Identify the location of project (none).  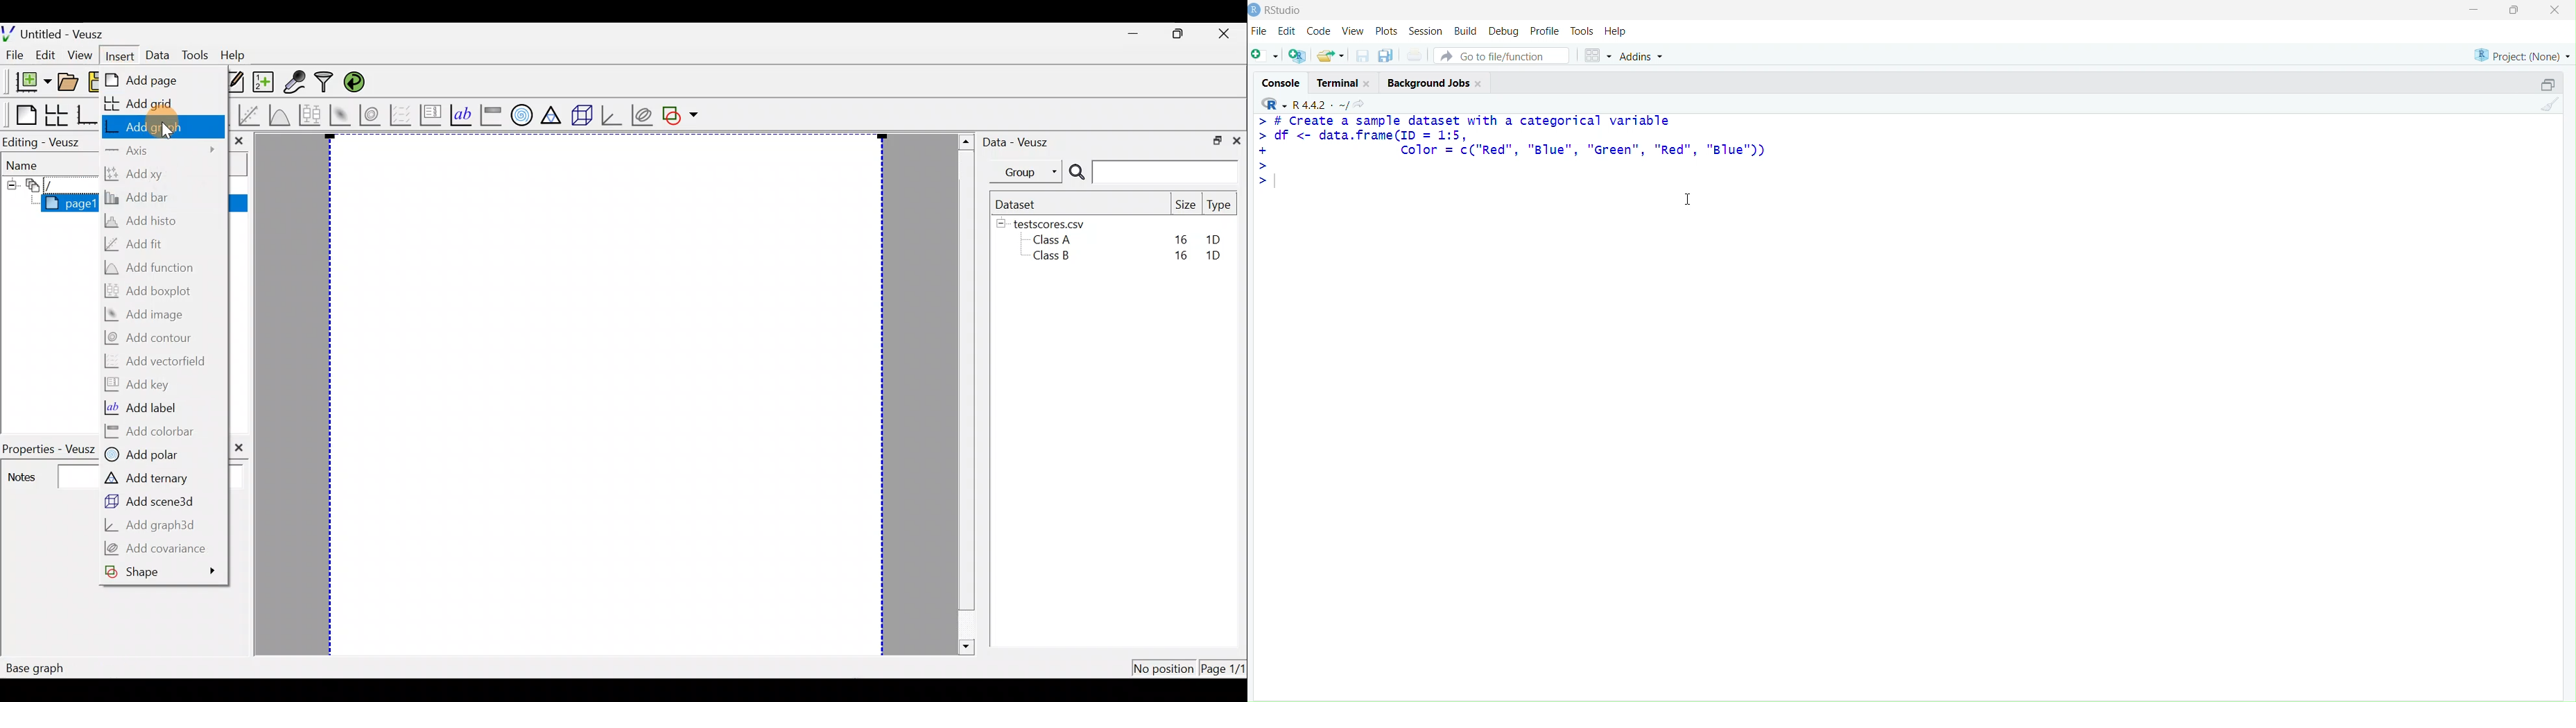
(2523, 55).